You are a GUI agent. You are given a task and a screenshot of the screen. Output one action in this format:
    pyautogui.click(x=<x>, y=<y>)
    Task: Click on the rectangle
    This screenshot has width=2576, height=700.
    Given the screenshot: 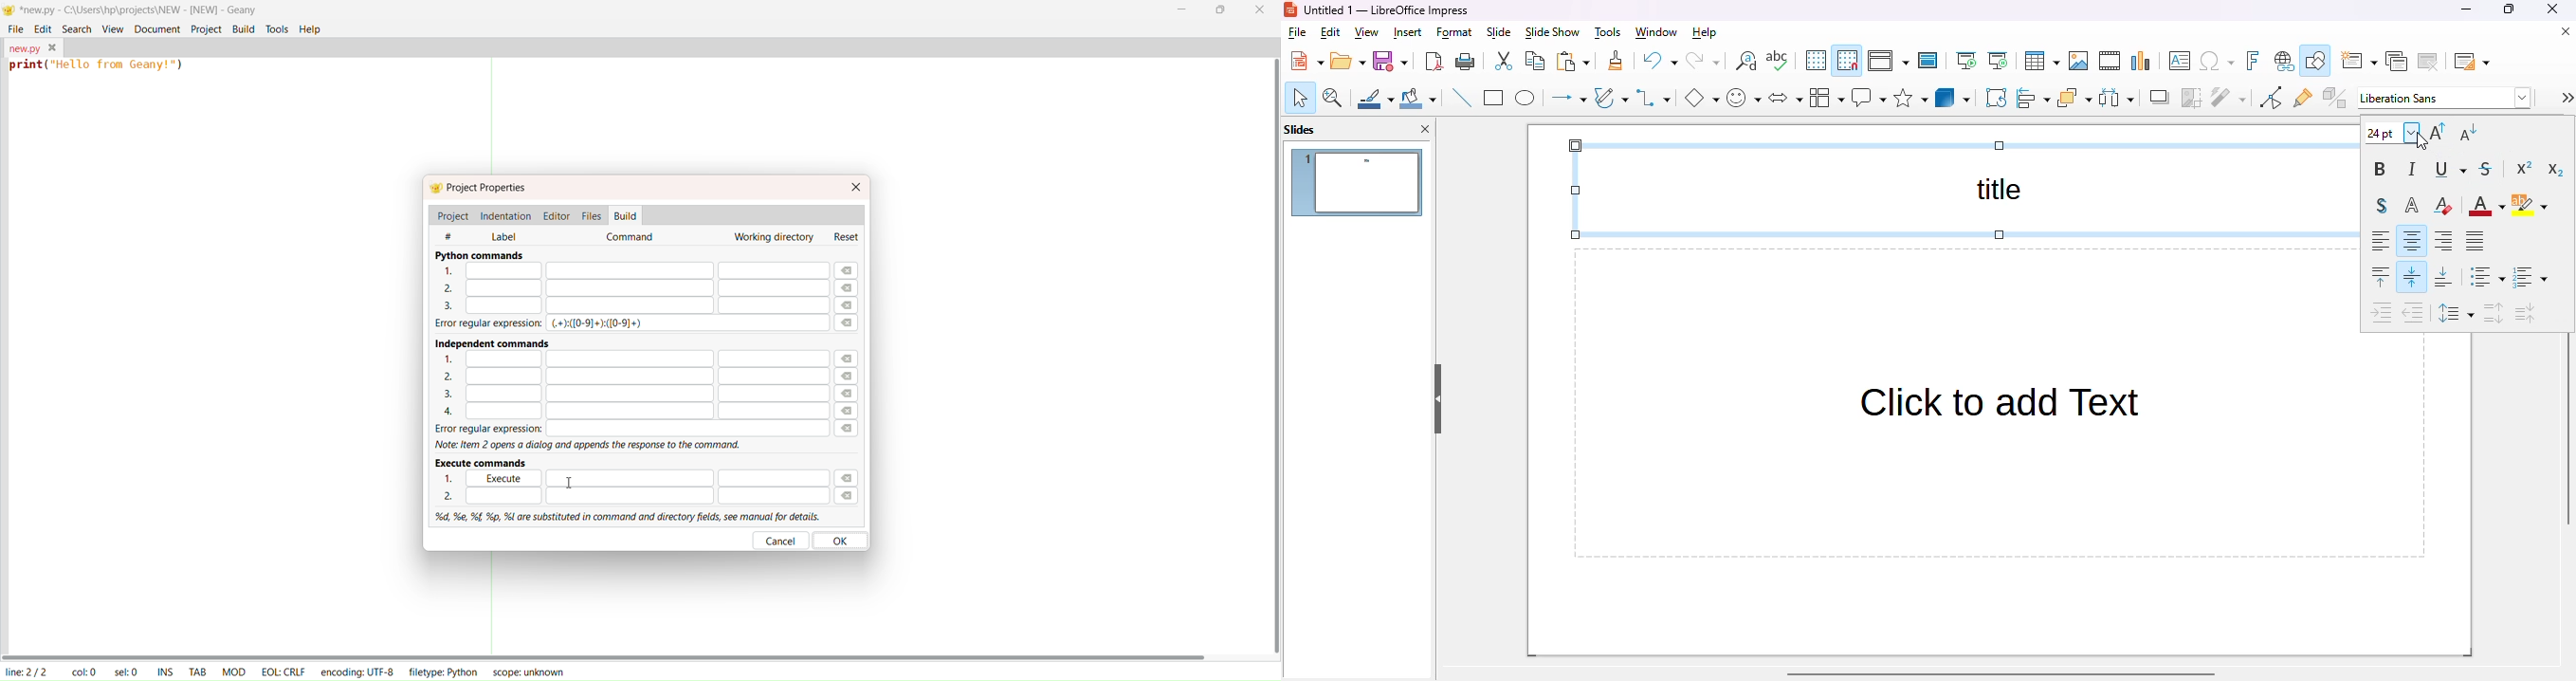 What is the action you would take?
    pyautogui.click(x=1494, y=98)
    